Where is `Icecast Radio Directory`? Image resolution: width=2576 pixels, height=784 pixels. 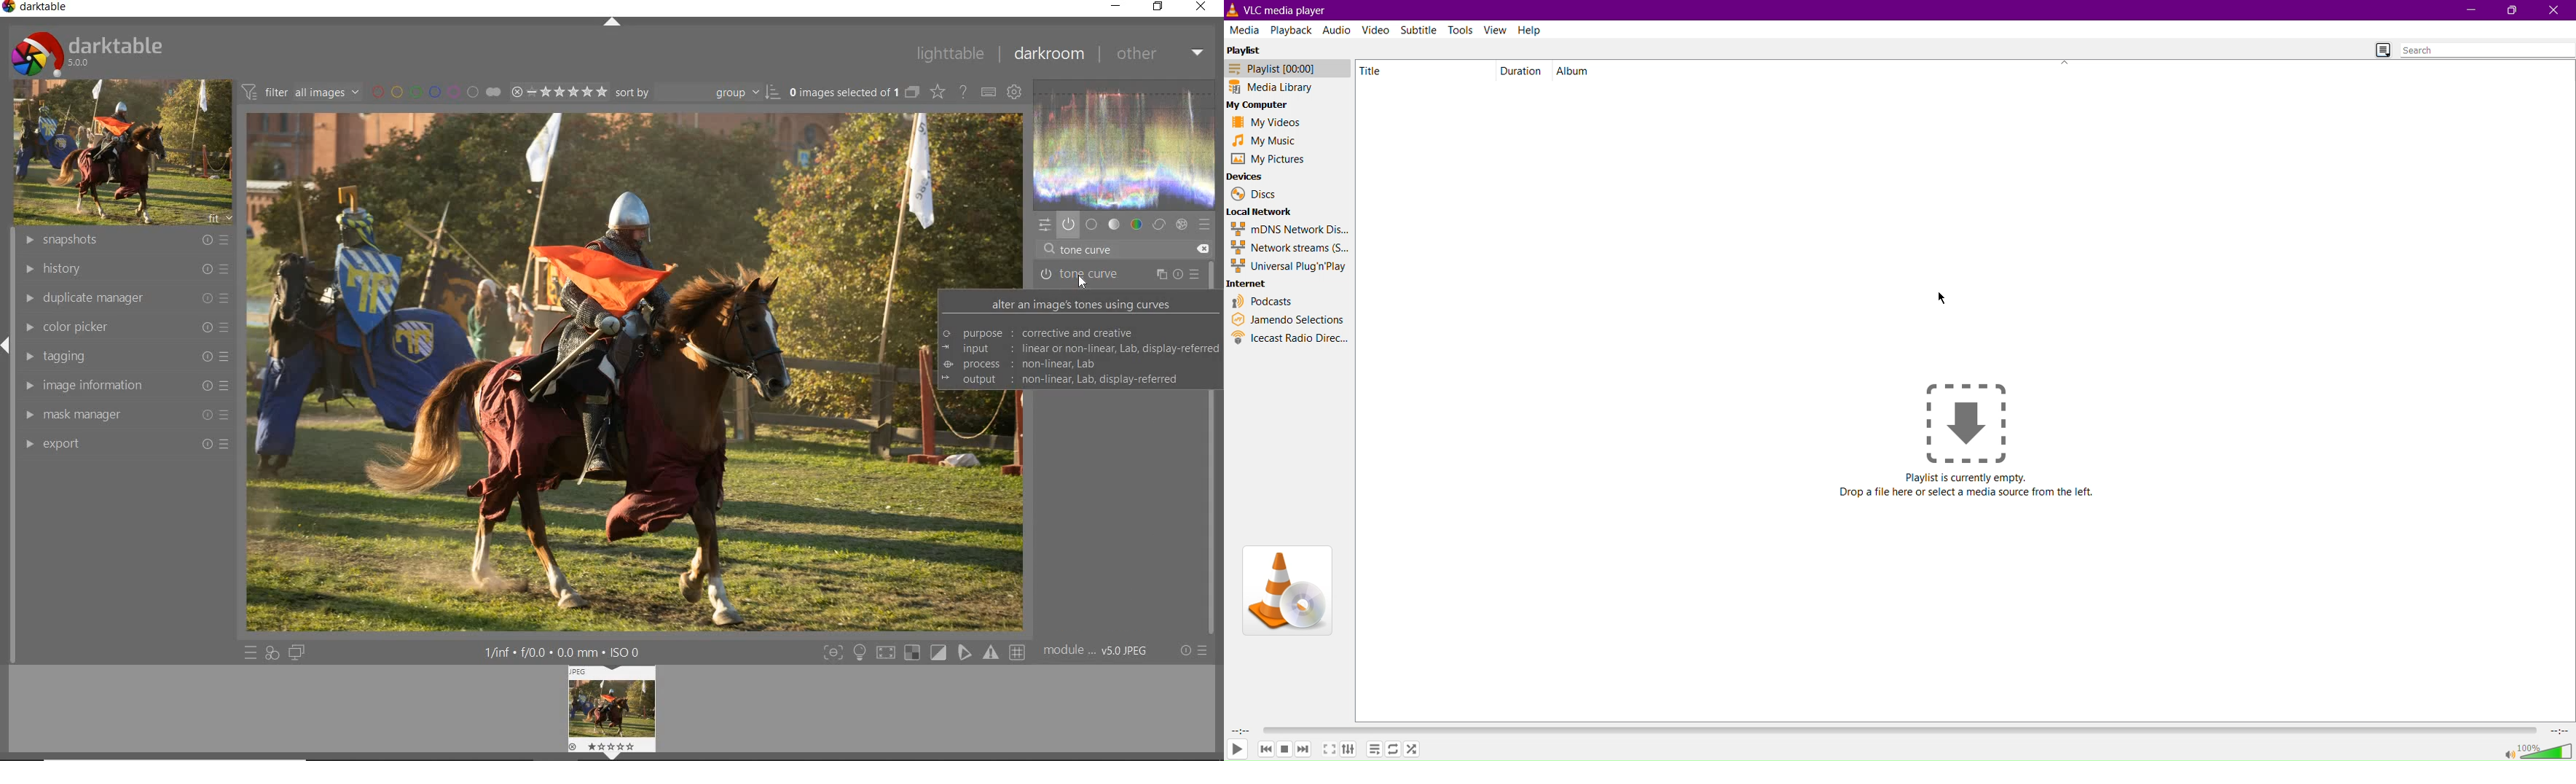 Icecast Radio Directory is located at coordinates (1290, 338).